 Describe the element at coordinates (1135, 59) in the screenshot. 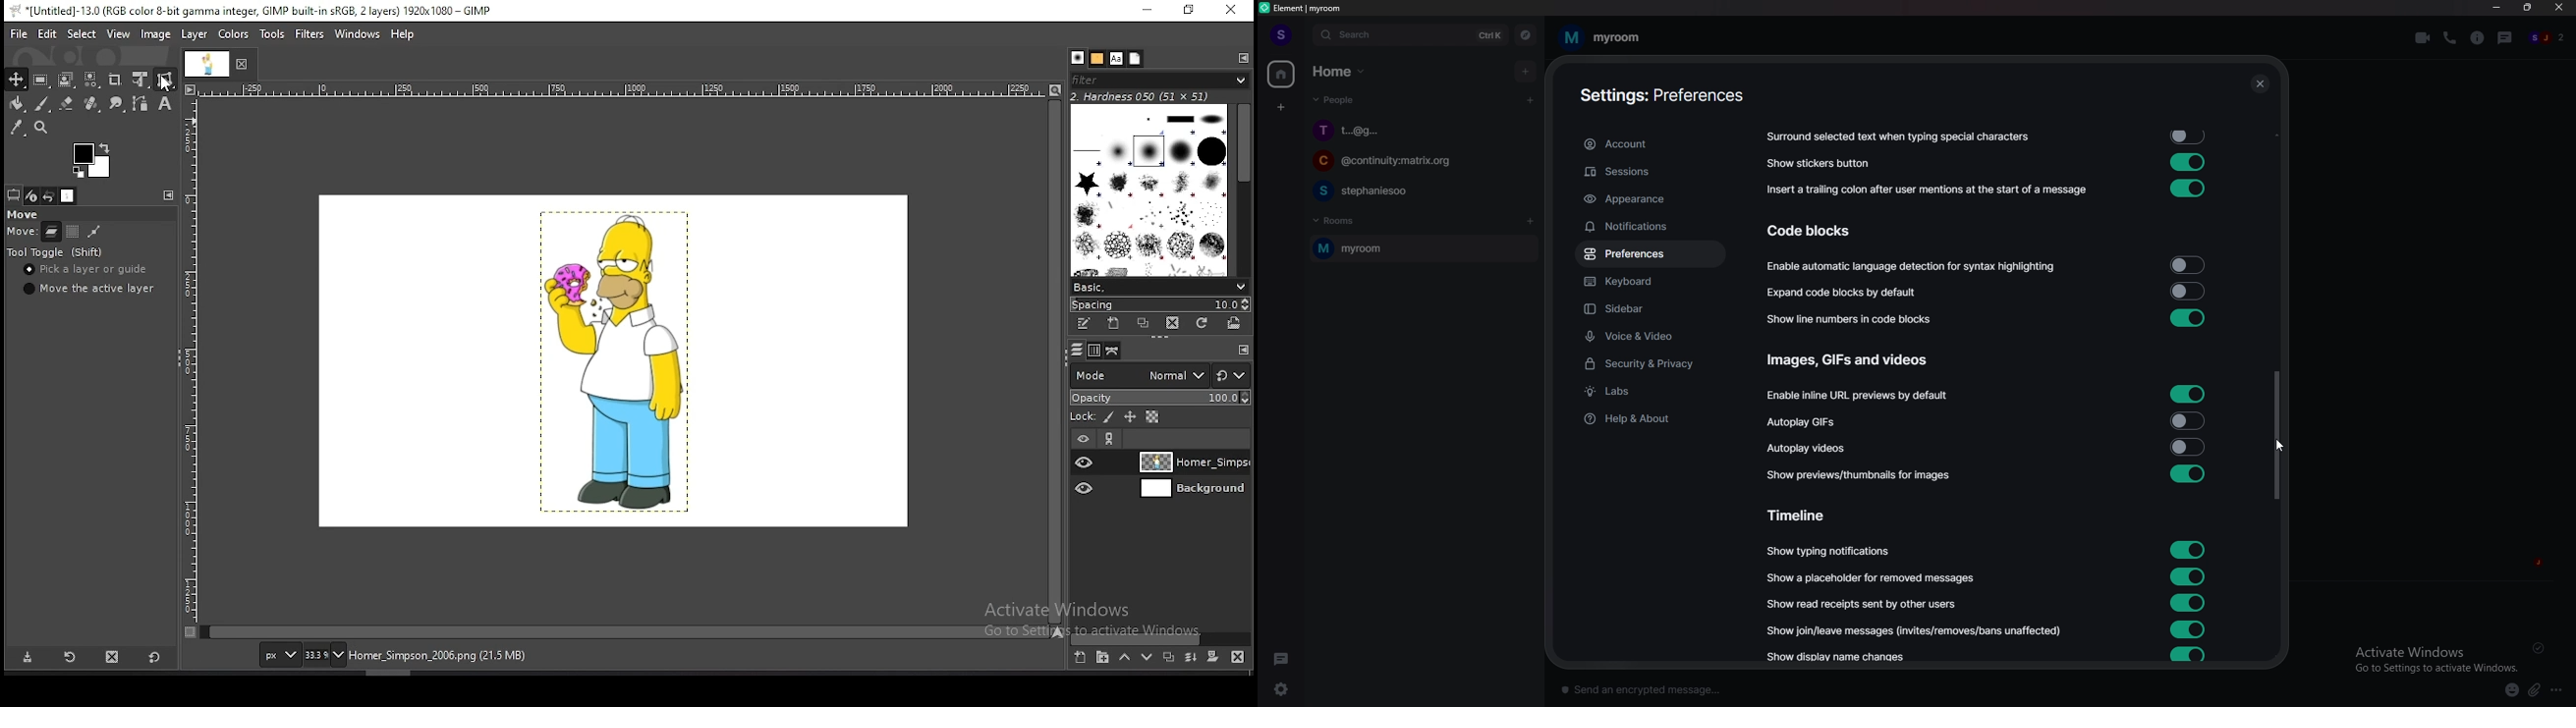

I see `document history` at that location.